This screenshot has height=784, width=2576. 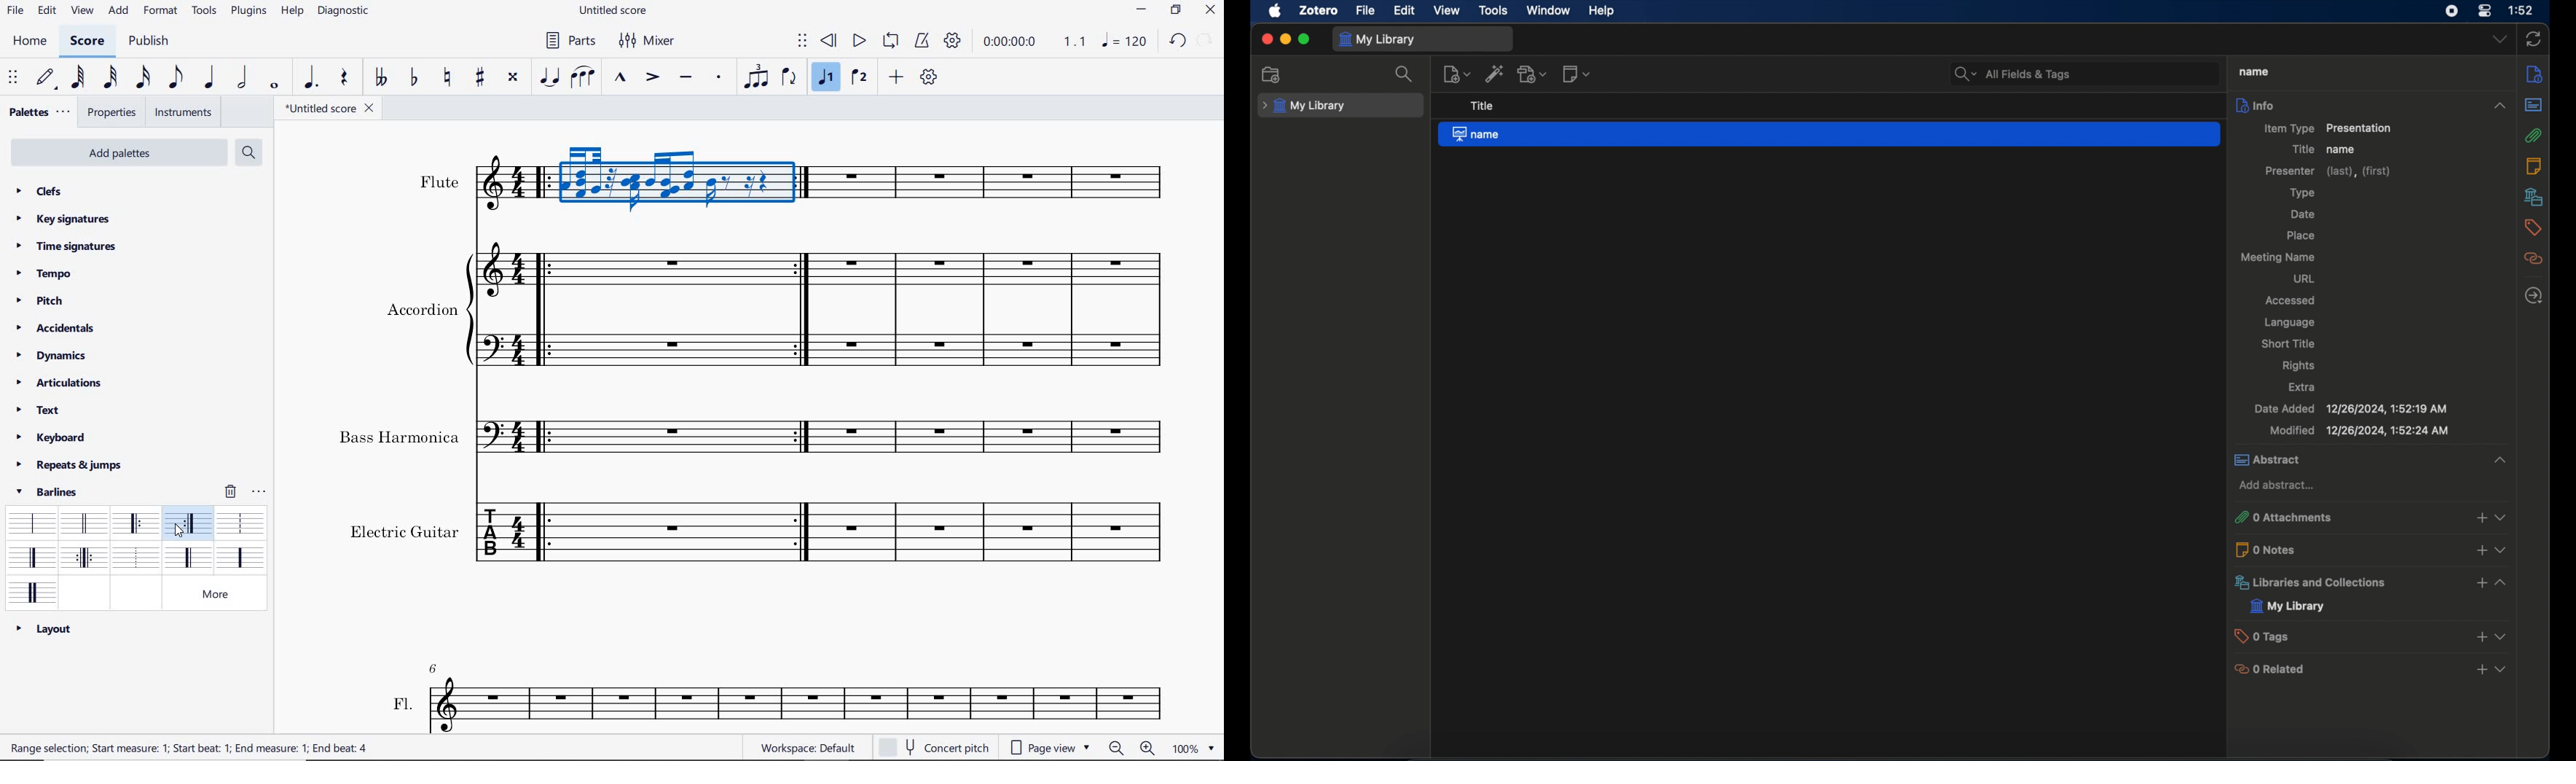 I want to click on MINIMIZE, so click(x=1142, y=9).